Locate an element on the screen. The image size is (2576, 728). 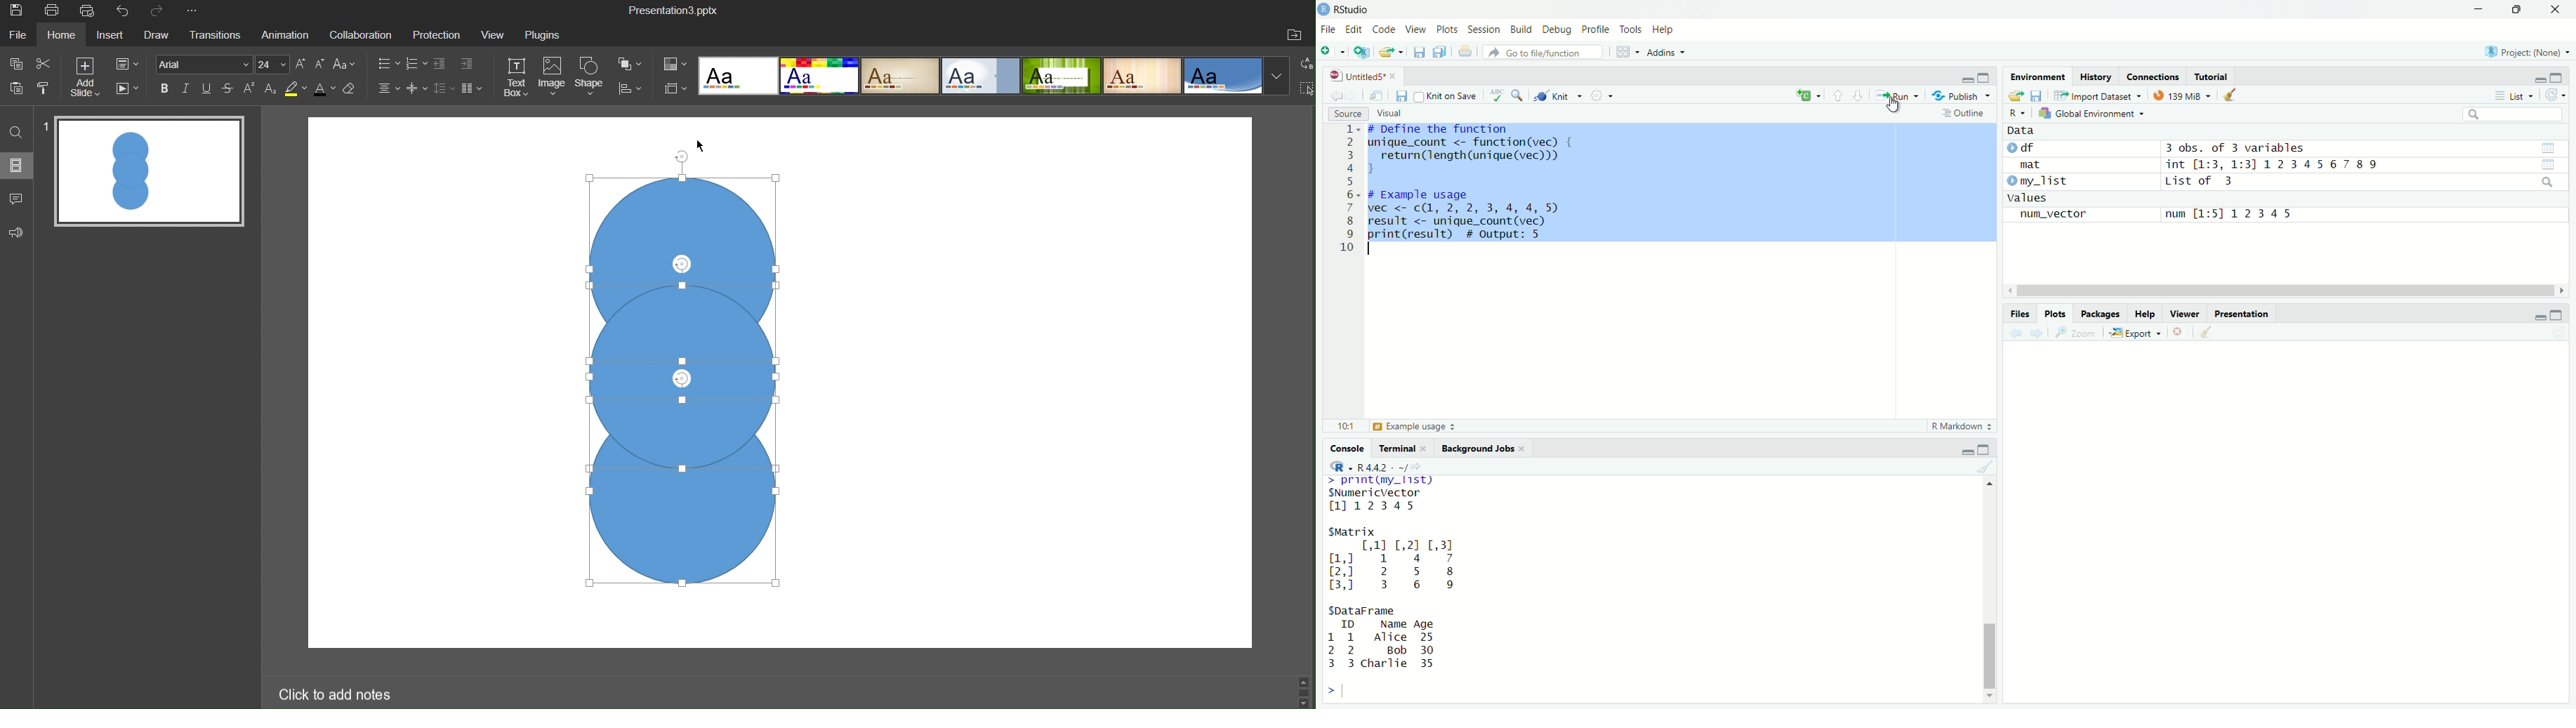
Lists is located at coordinates (398, 65).